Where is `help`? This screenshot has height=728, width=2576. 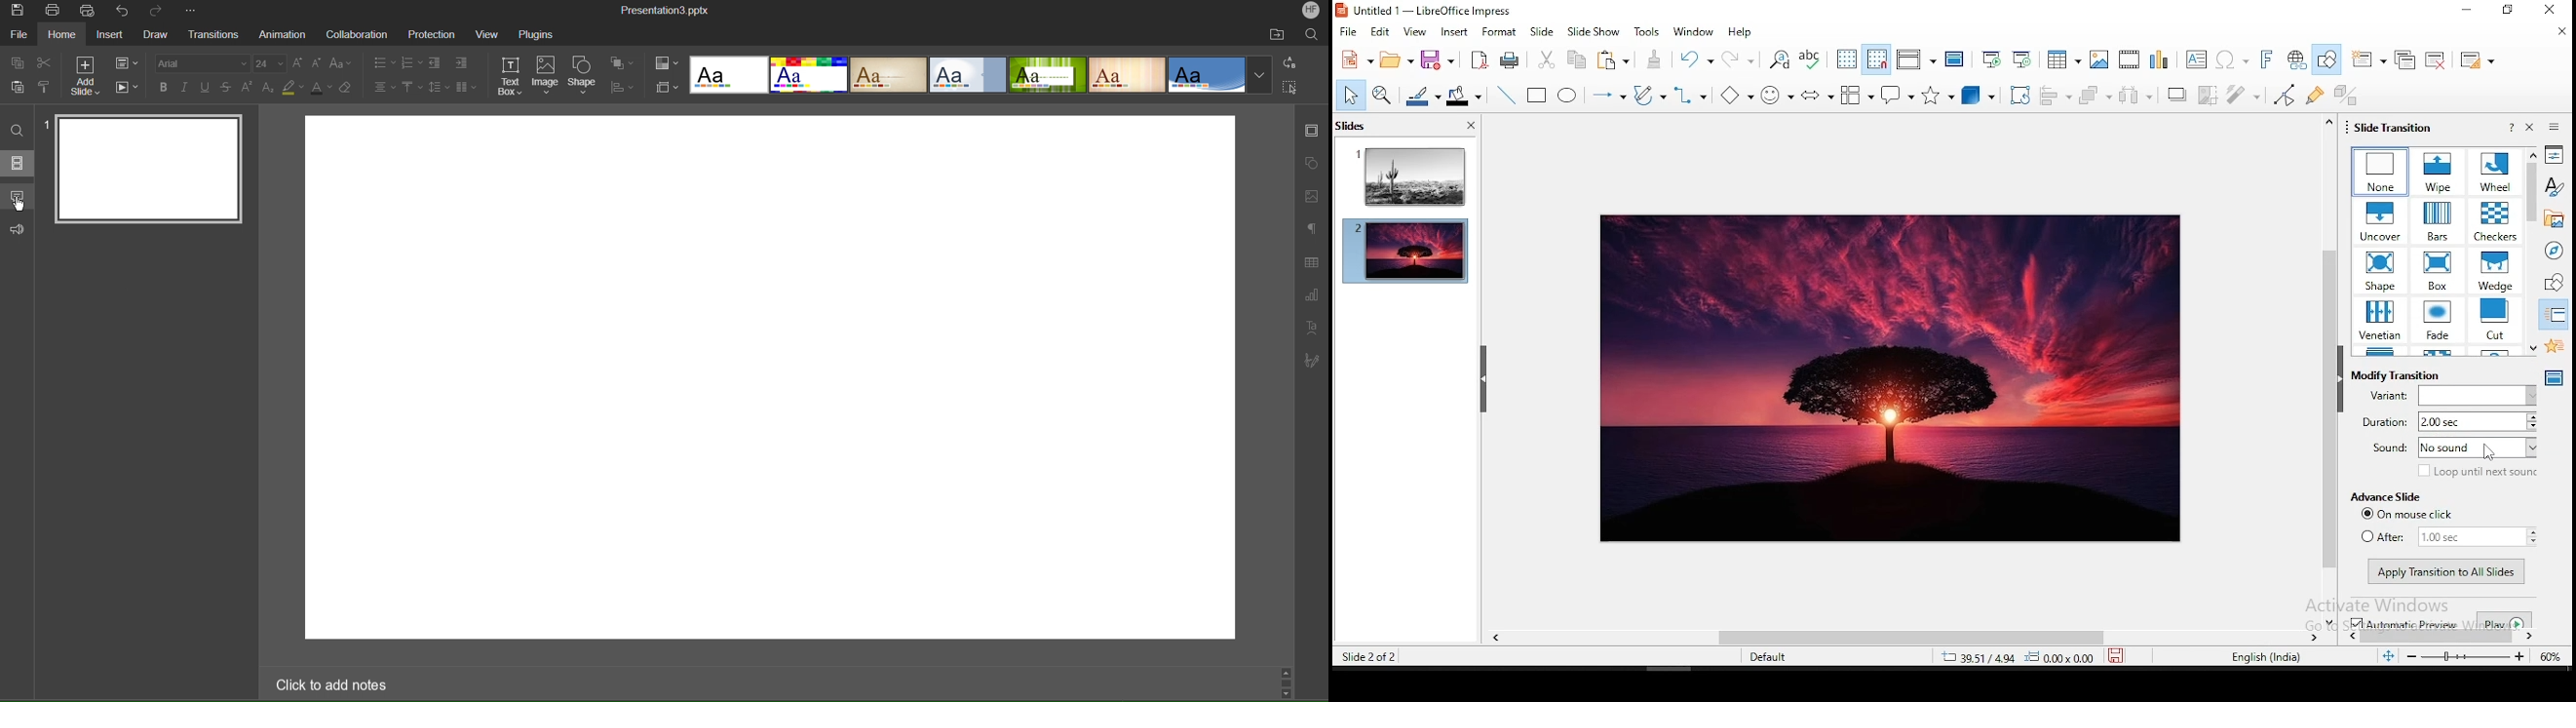
help is located at coordinates (1741, 33).